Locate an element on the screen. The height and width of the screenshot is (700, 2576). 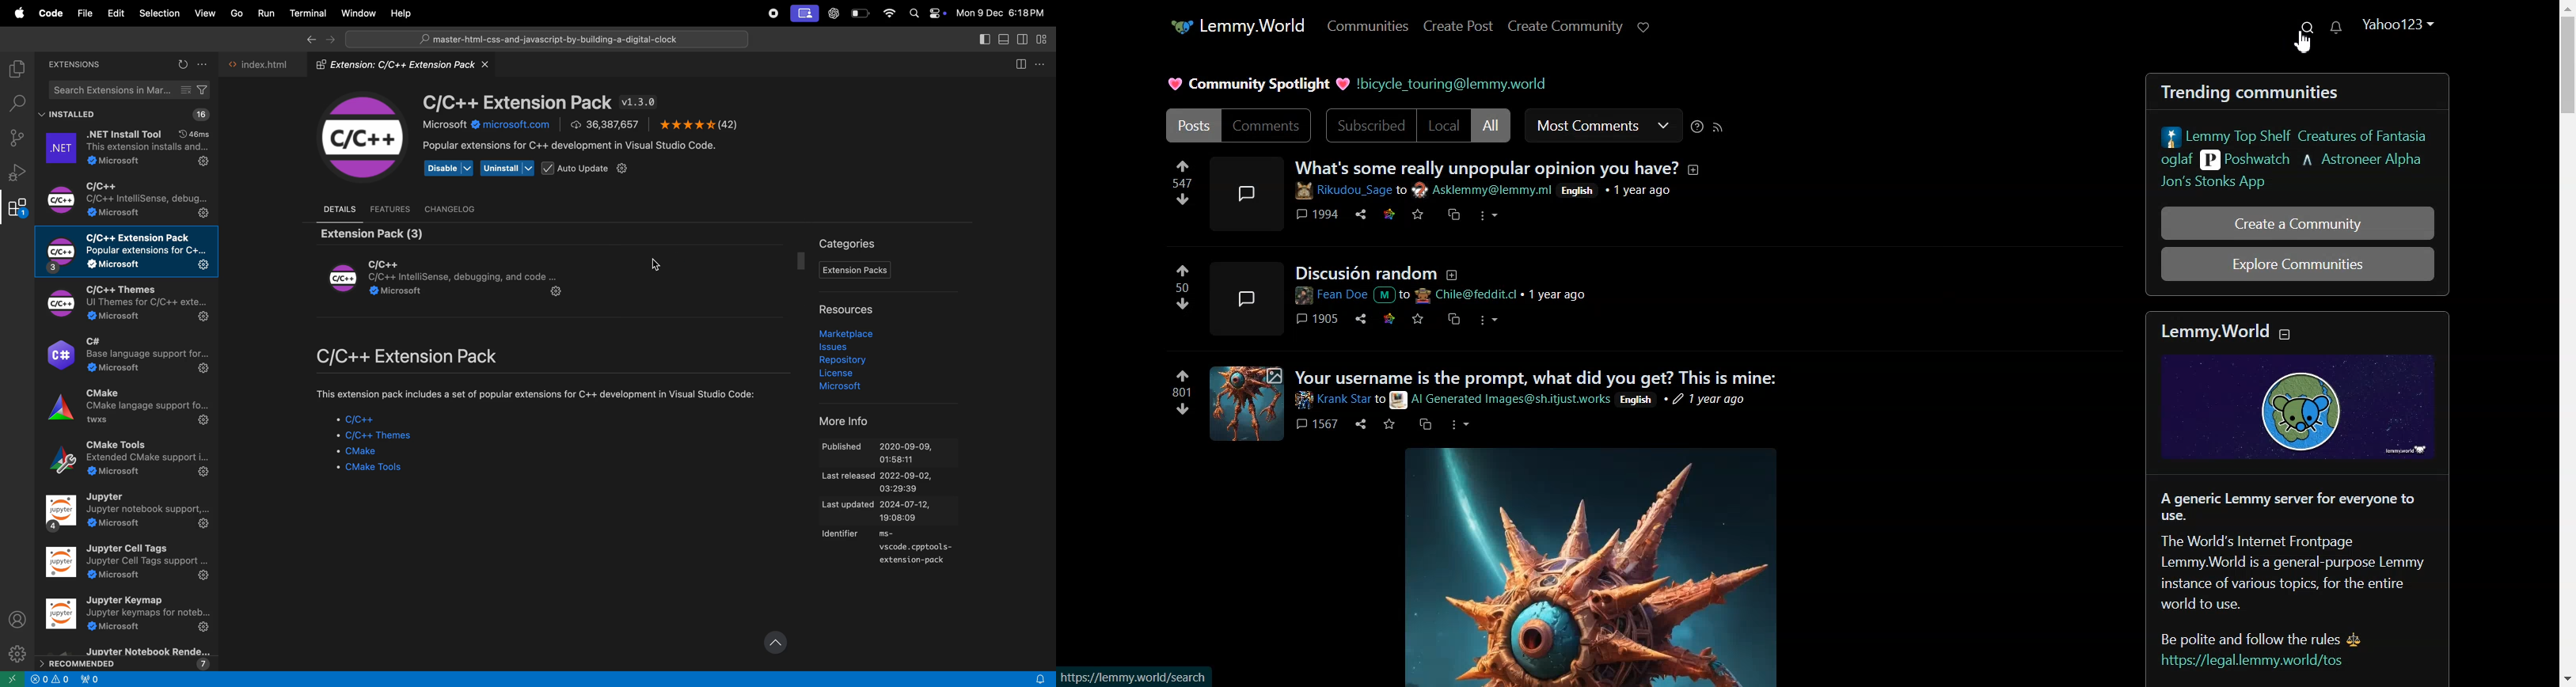
alert is located at coordinates (1040, 675).